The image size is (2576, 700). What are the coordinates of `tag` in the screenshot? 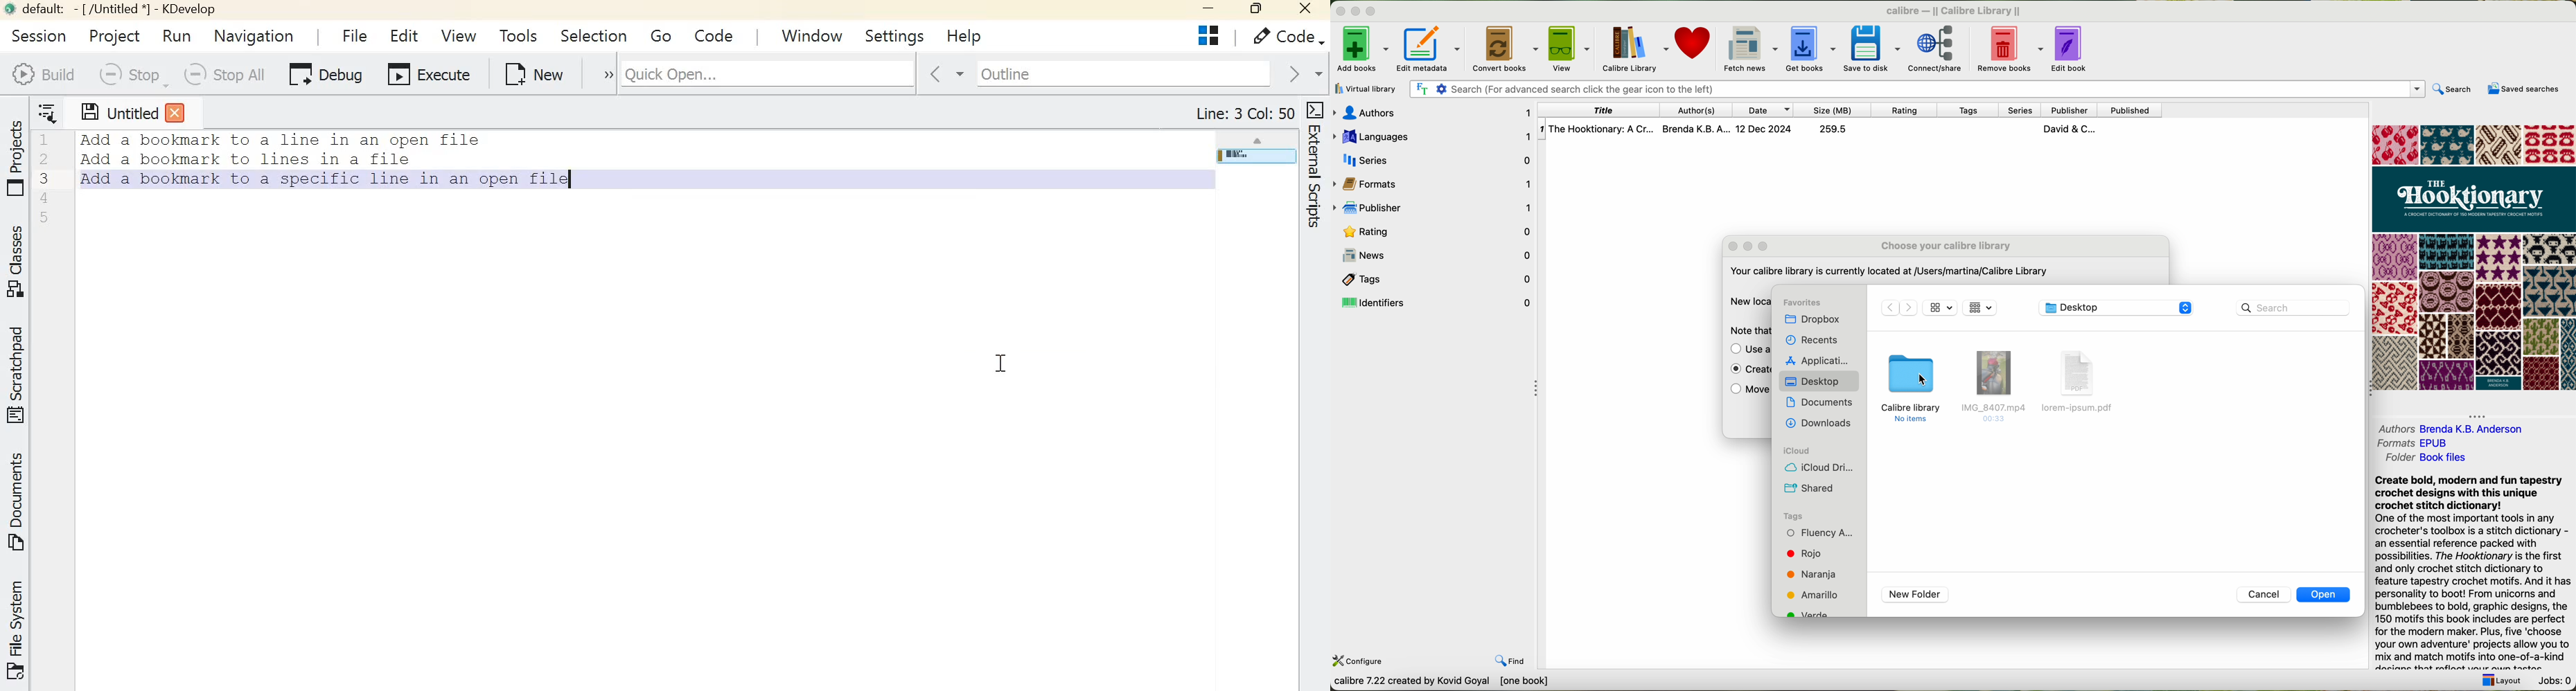 It's located at (1805, 555).